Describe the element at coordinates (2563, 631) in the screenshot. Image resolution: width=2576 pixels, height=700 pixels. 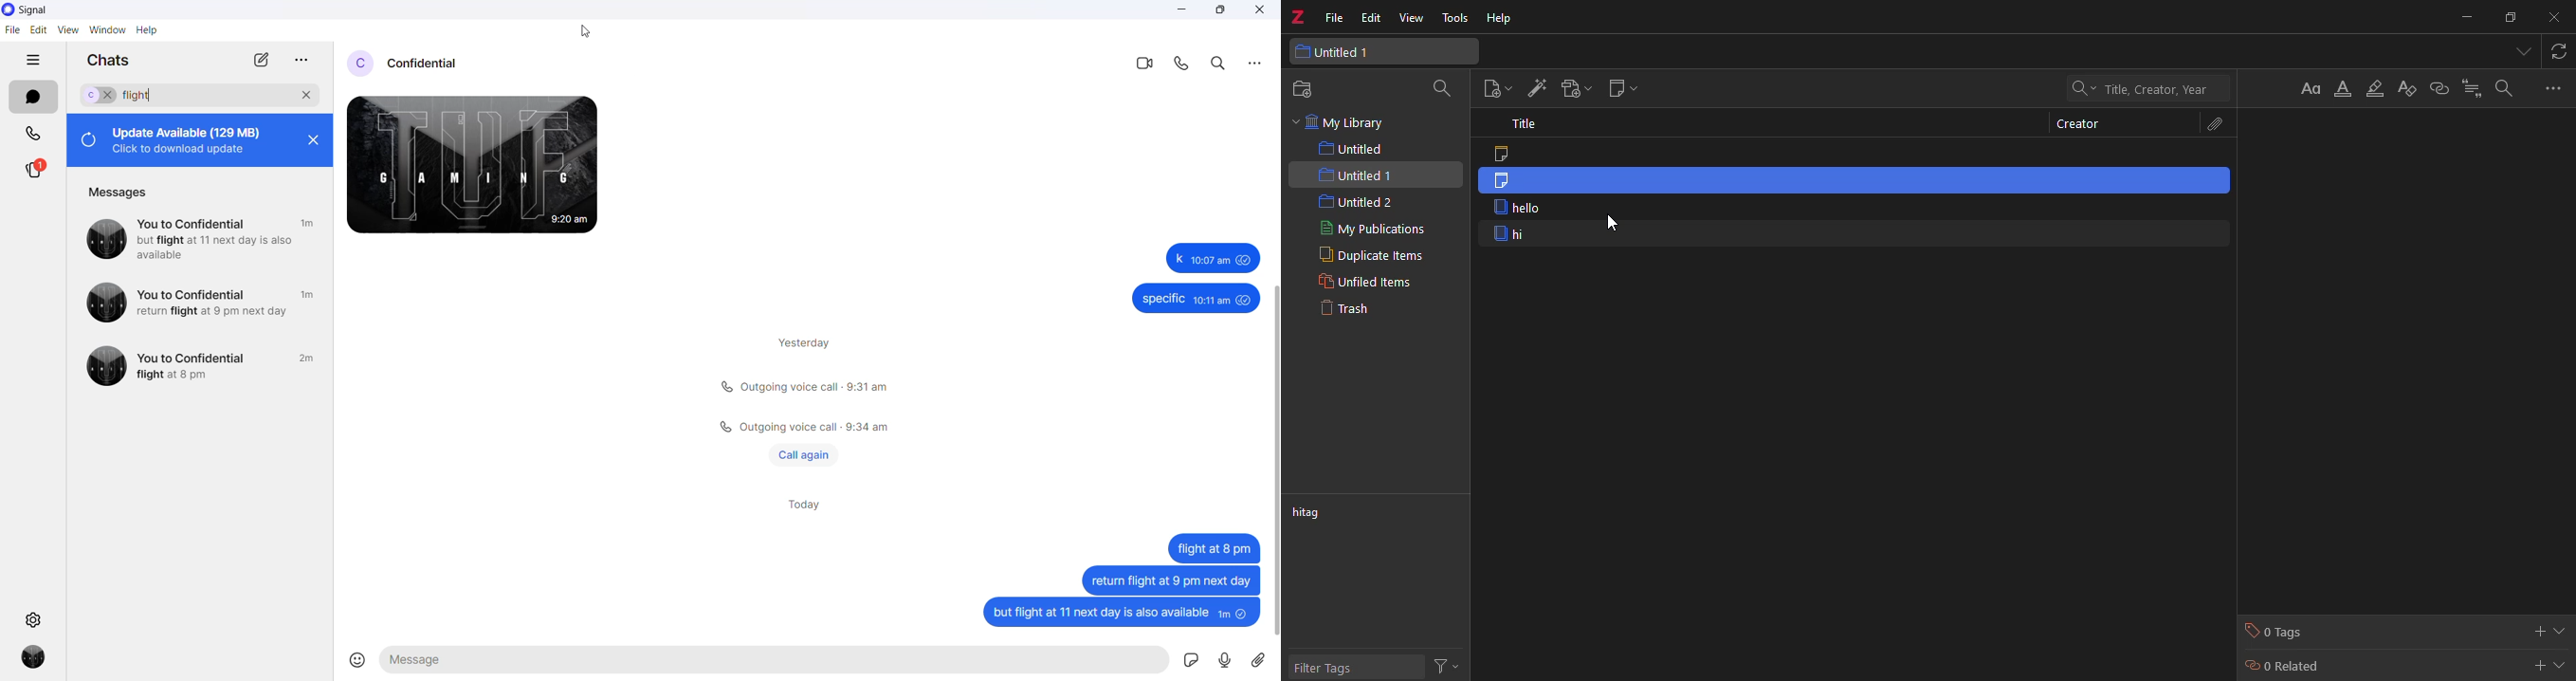
I see `expand` at that location.